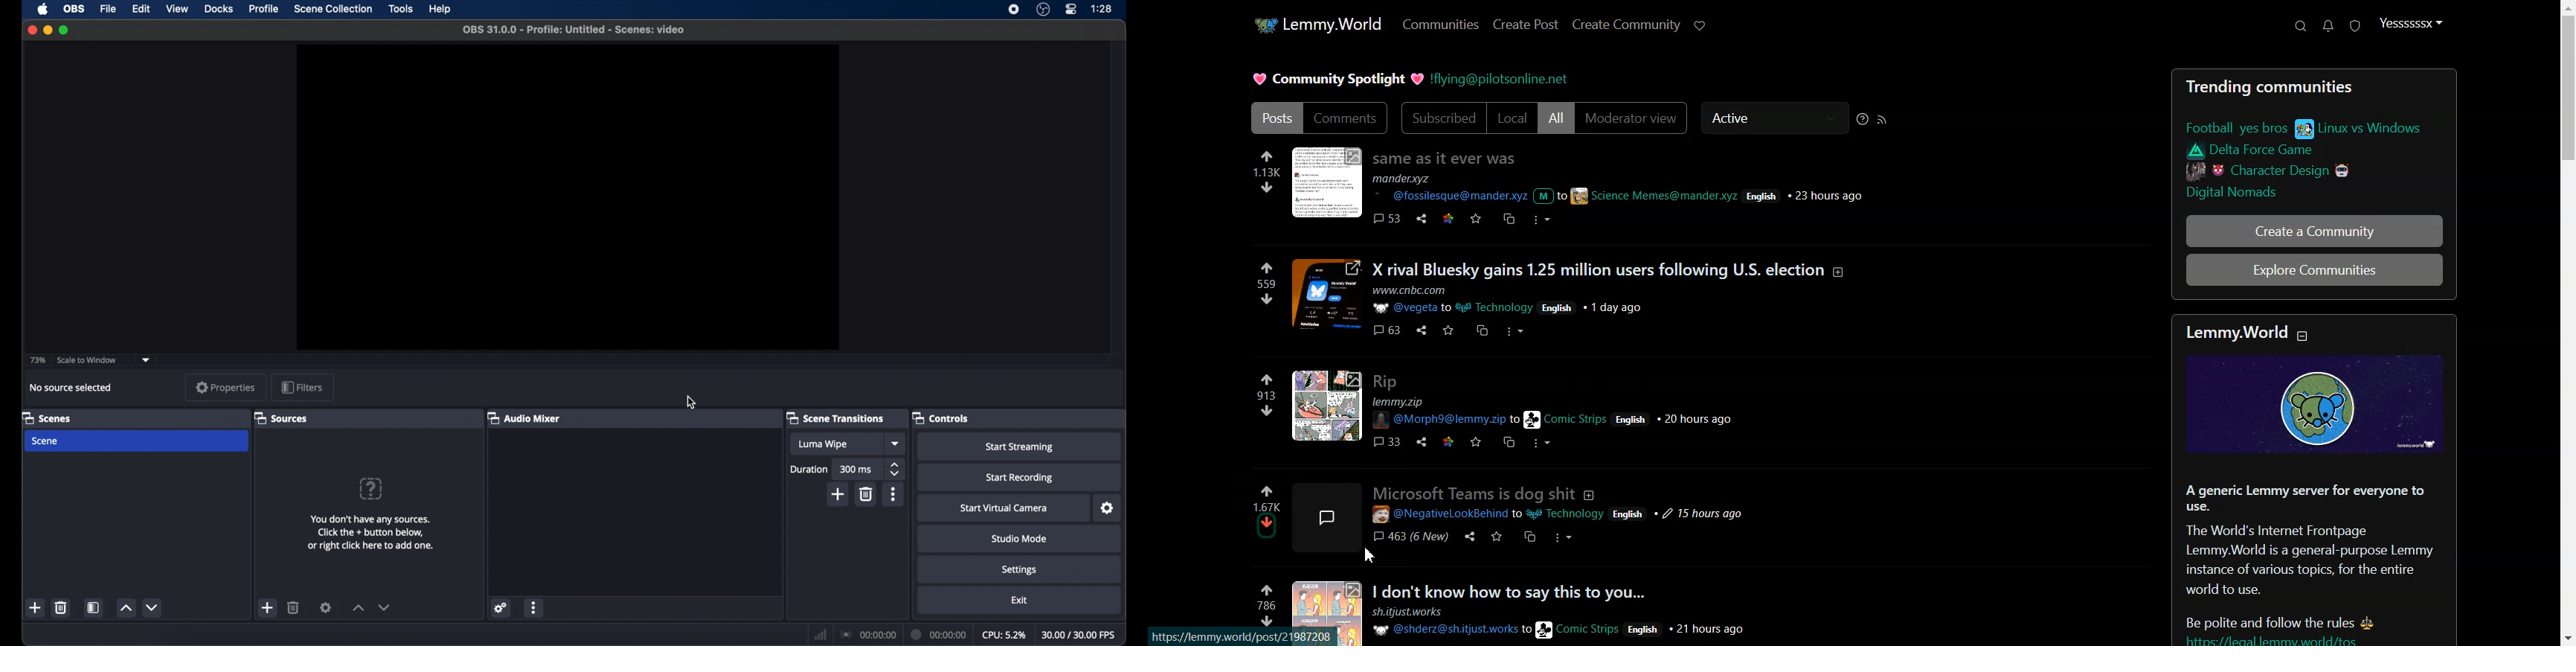  I want to click on no source selected, so click(72, 387).